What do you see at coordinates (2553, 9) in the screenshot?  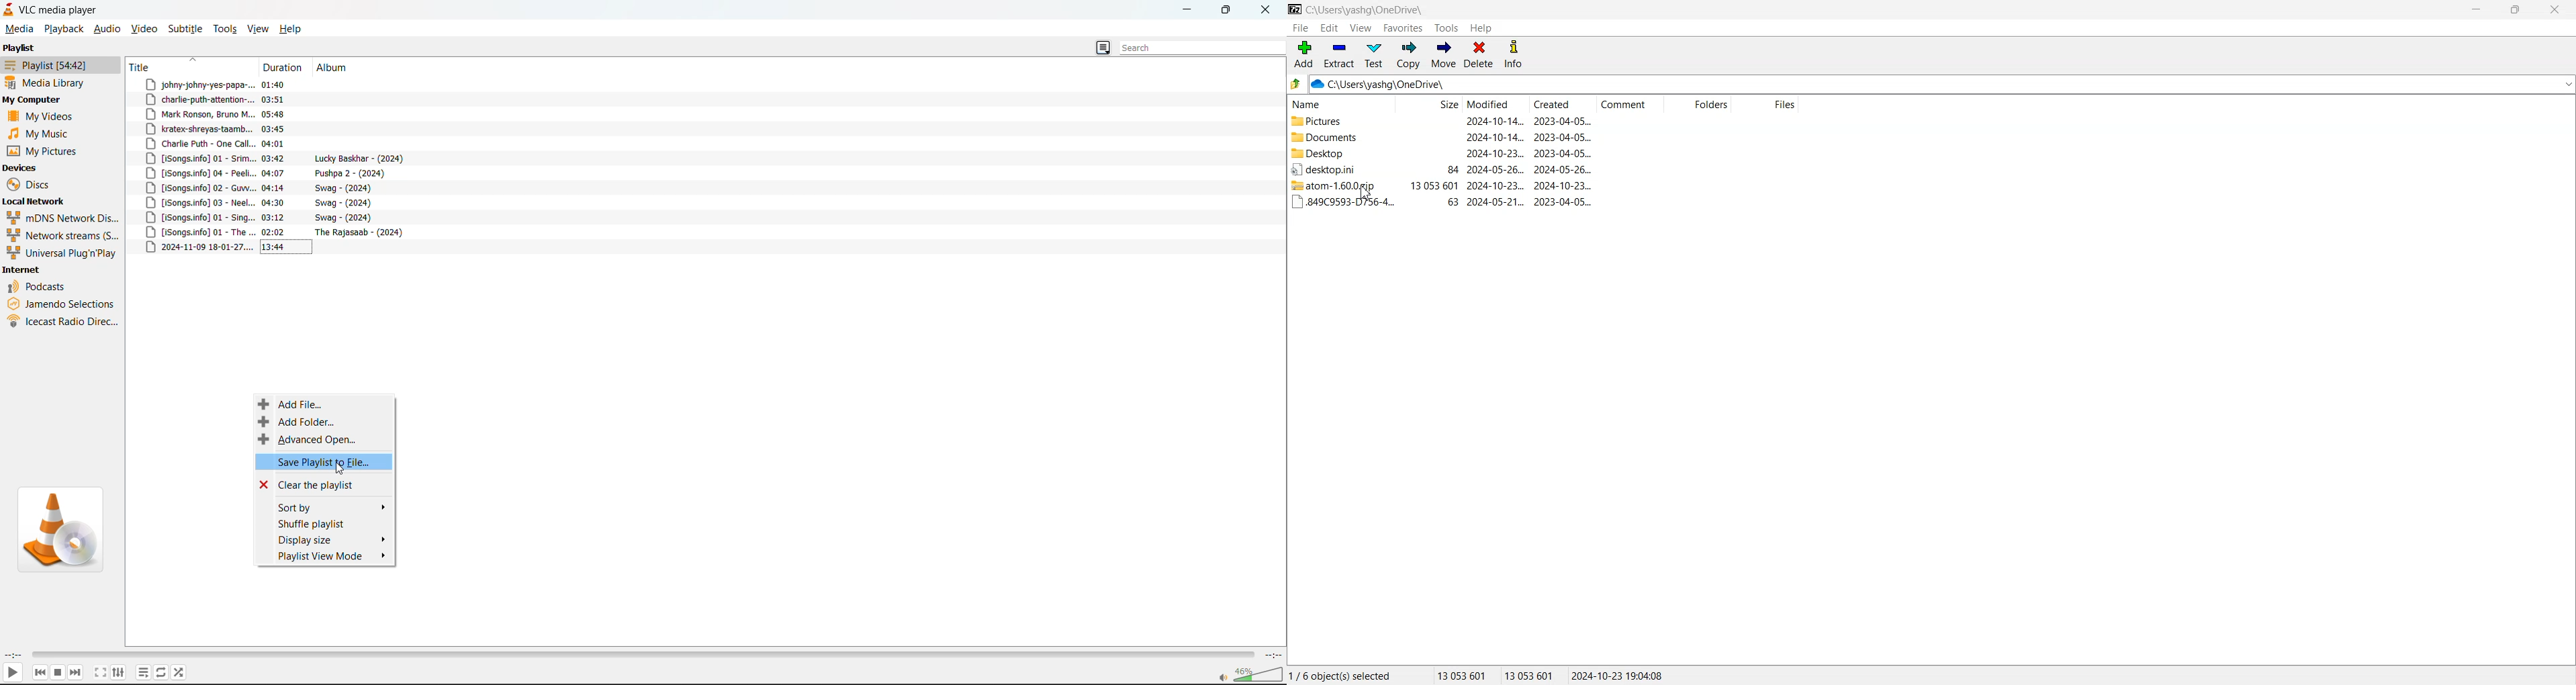 I see `Close` at bounding box center [2553, 9].